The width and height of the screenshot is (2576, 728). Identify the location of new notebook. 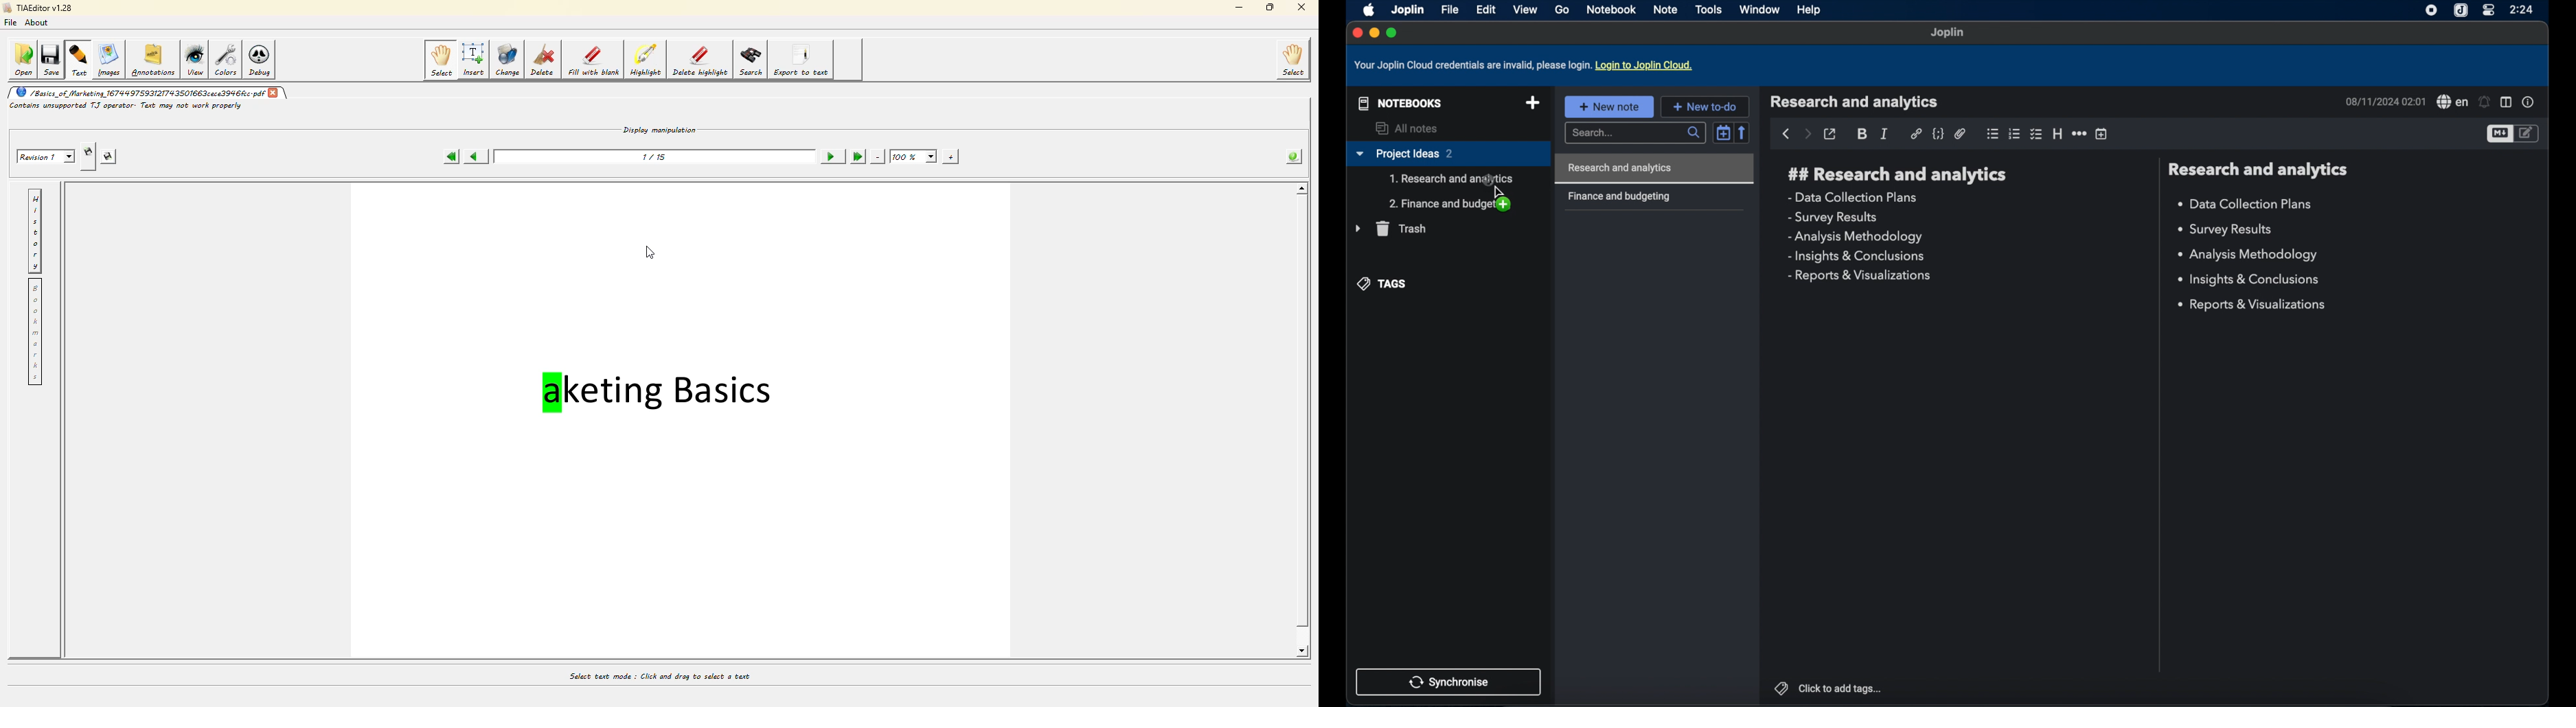
(1533, 103).